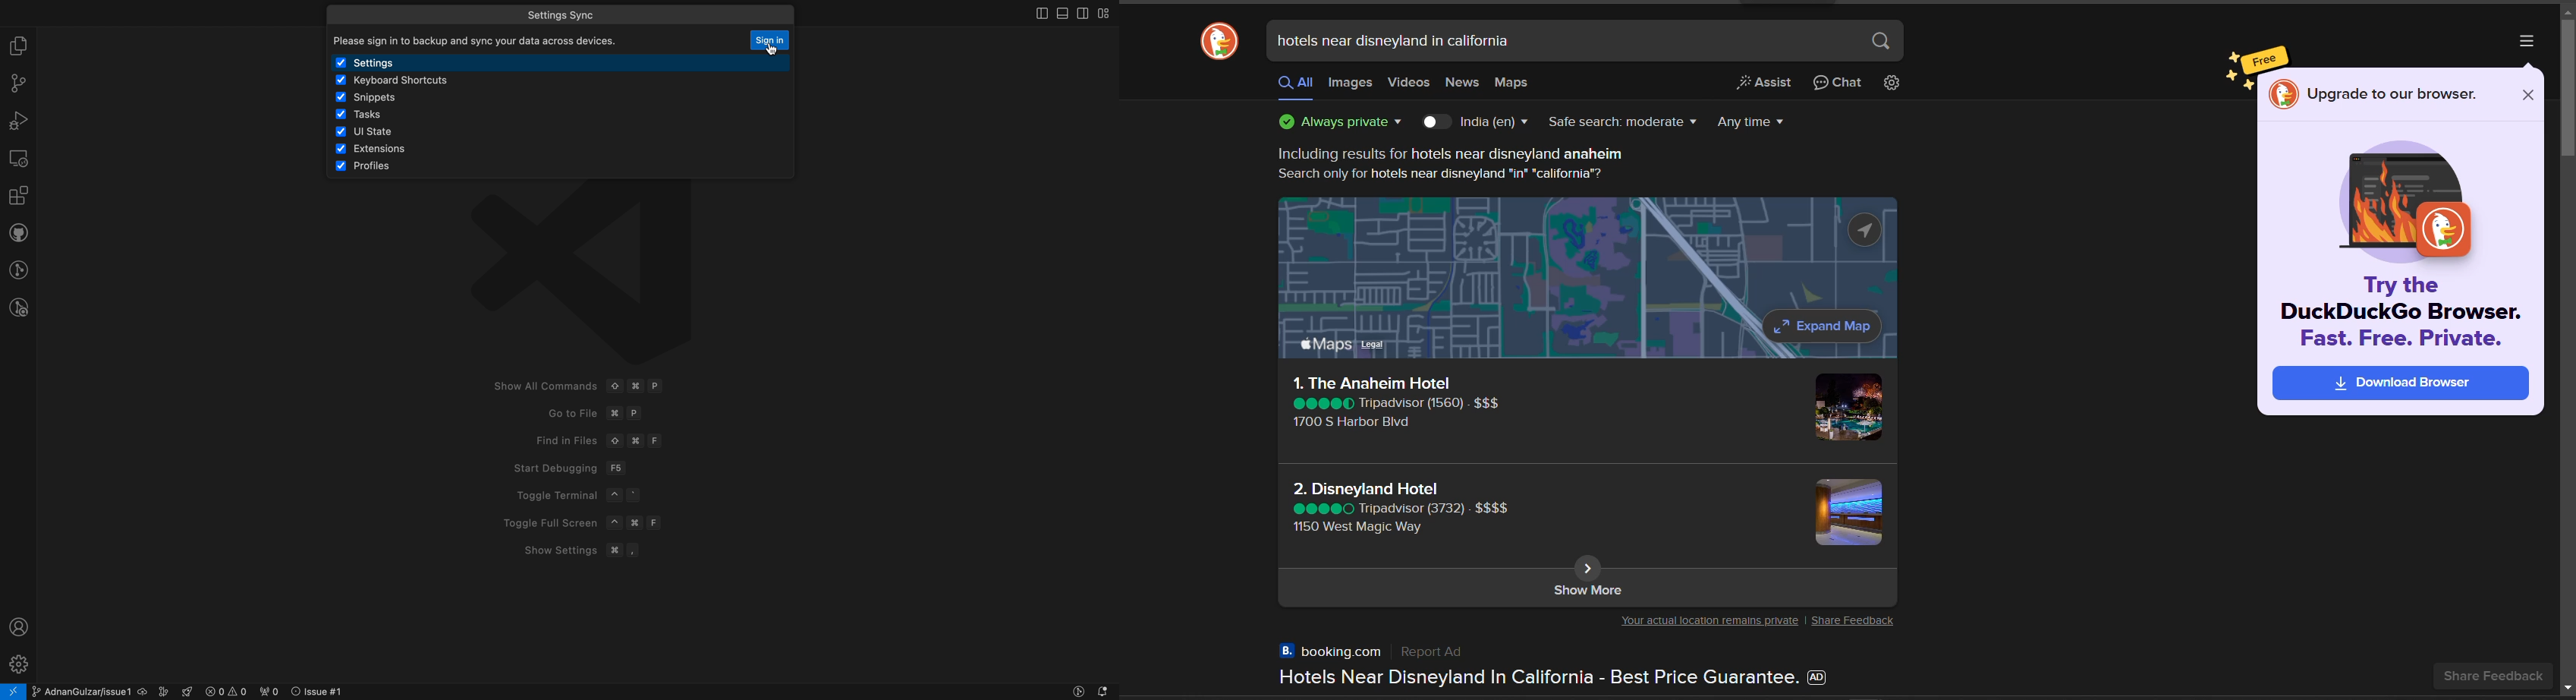 The width and height of the screenshot is (2576, 700). Describe the element at coordinates (2282, 96) in the screenshot. I see `icon` at that location.